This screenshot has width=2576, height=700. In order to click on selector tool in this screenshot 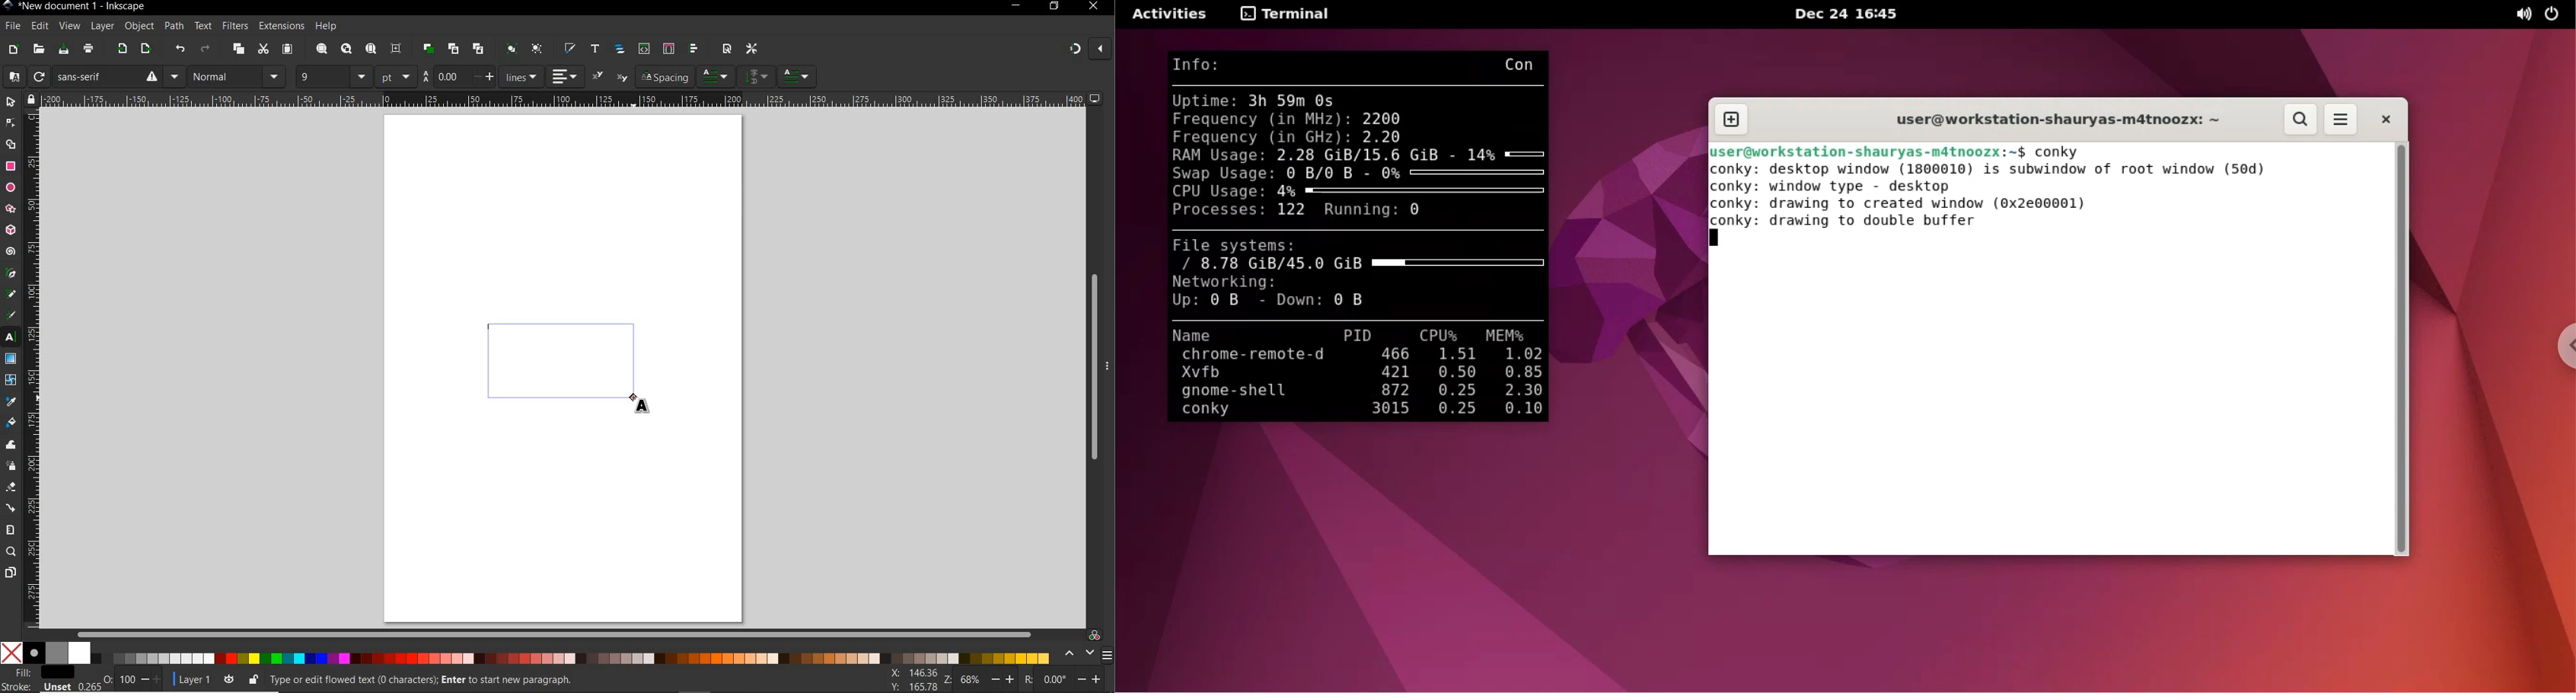, I will do `click(11, 102)`.